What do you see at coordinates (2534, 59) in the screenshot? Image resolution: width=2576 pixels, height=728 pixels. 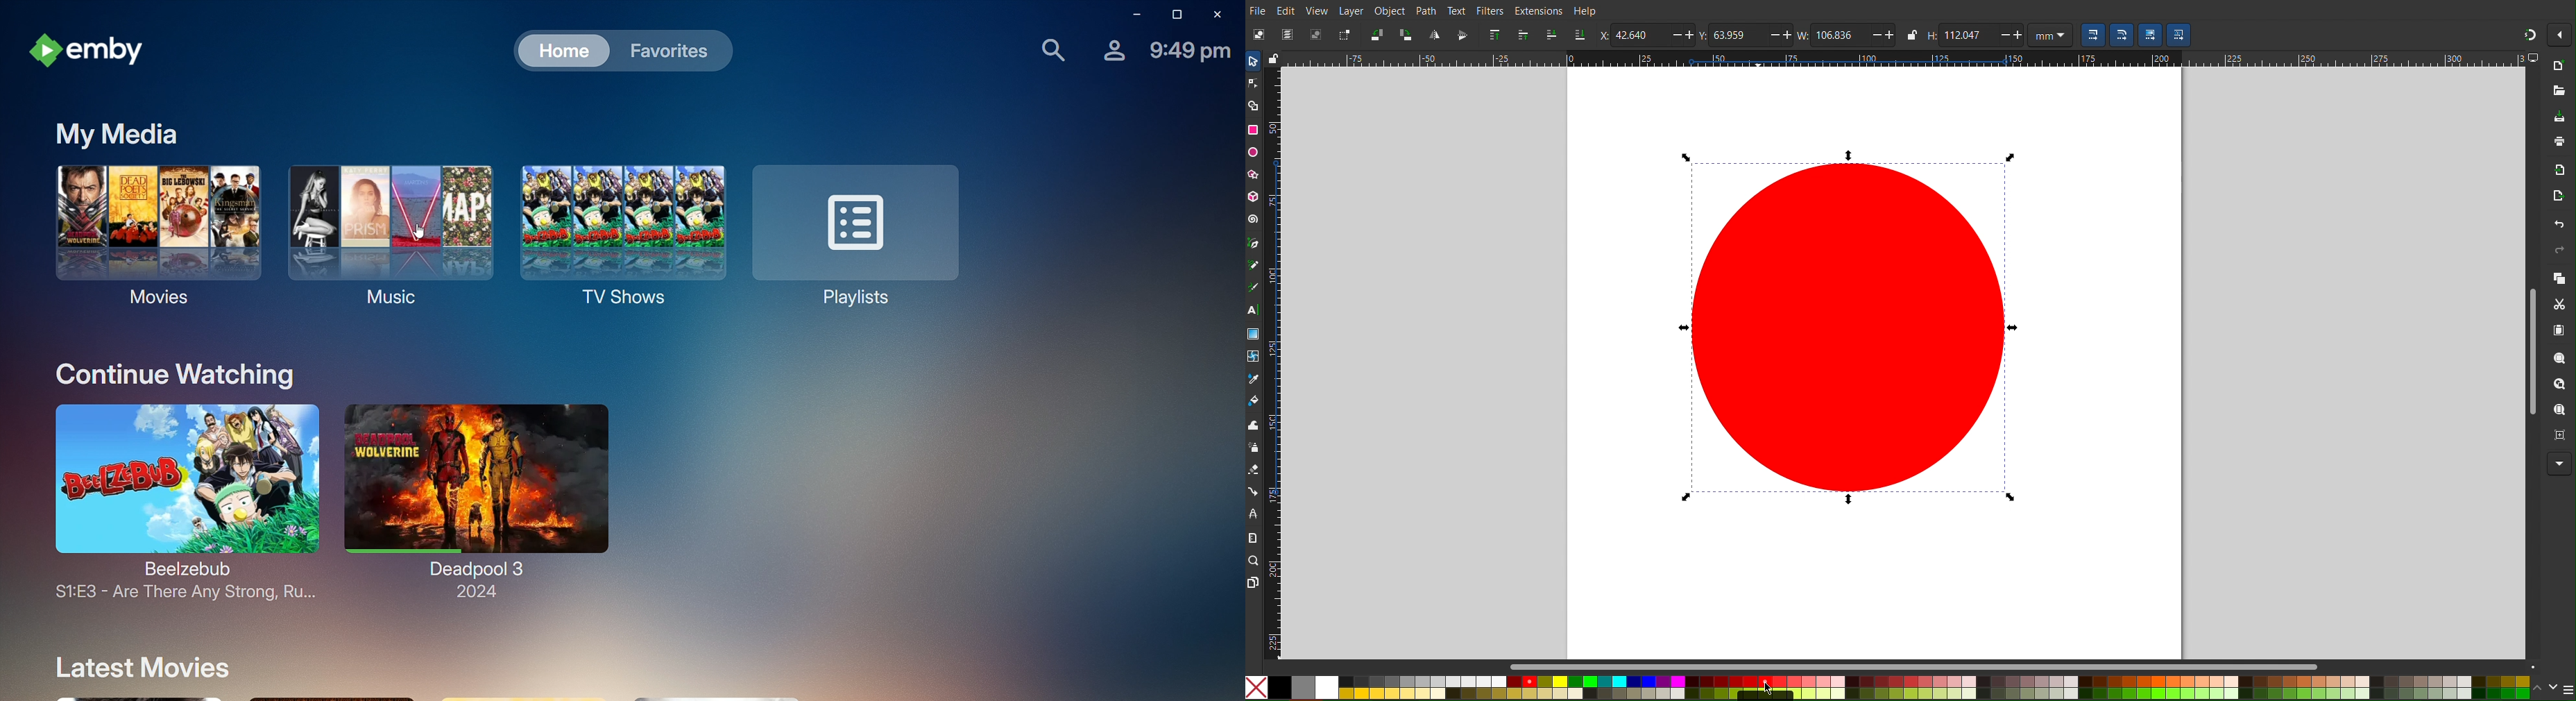 I see `computer icon` at bounding box center [2534, 59].